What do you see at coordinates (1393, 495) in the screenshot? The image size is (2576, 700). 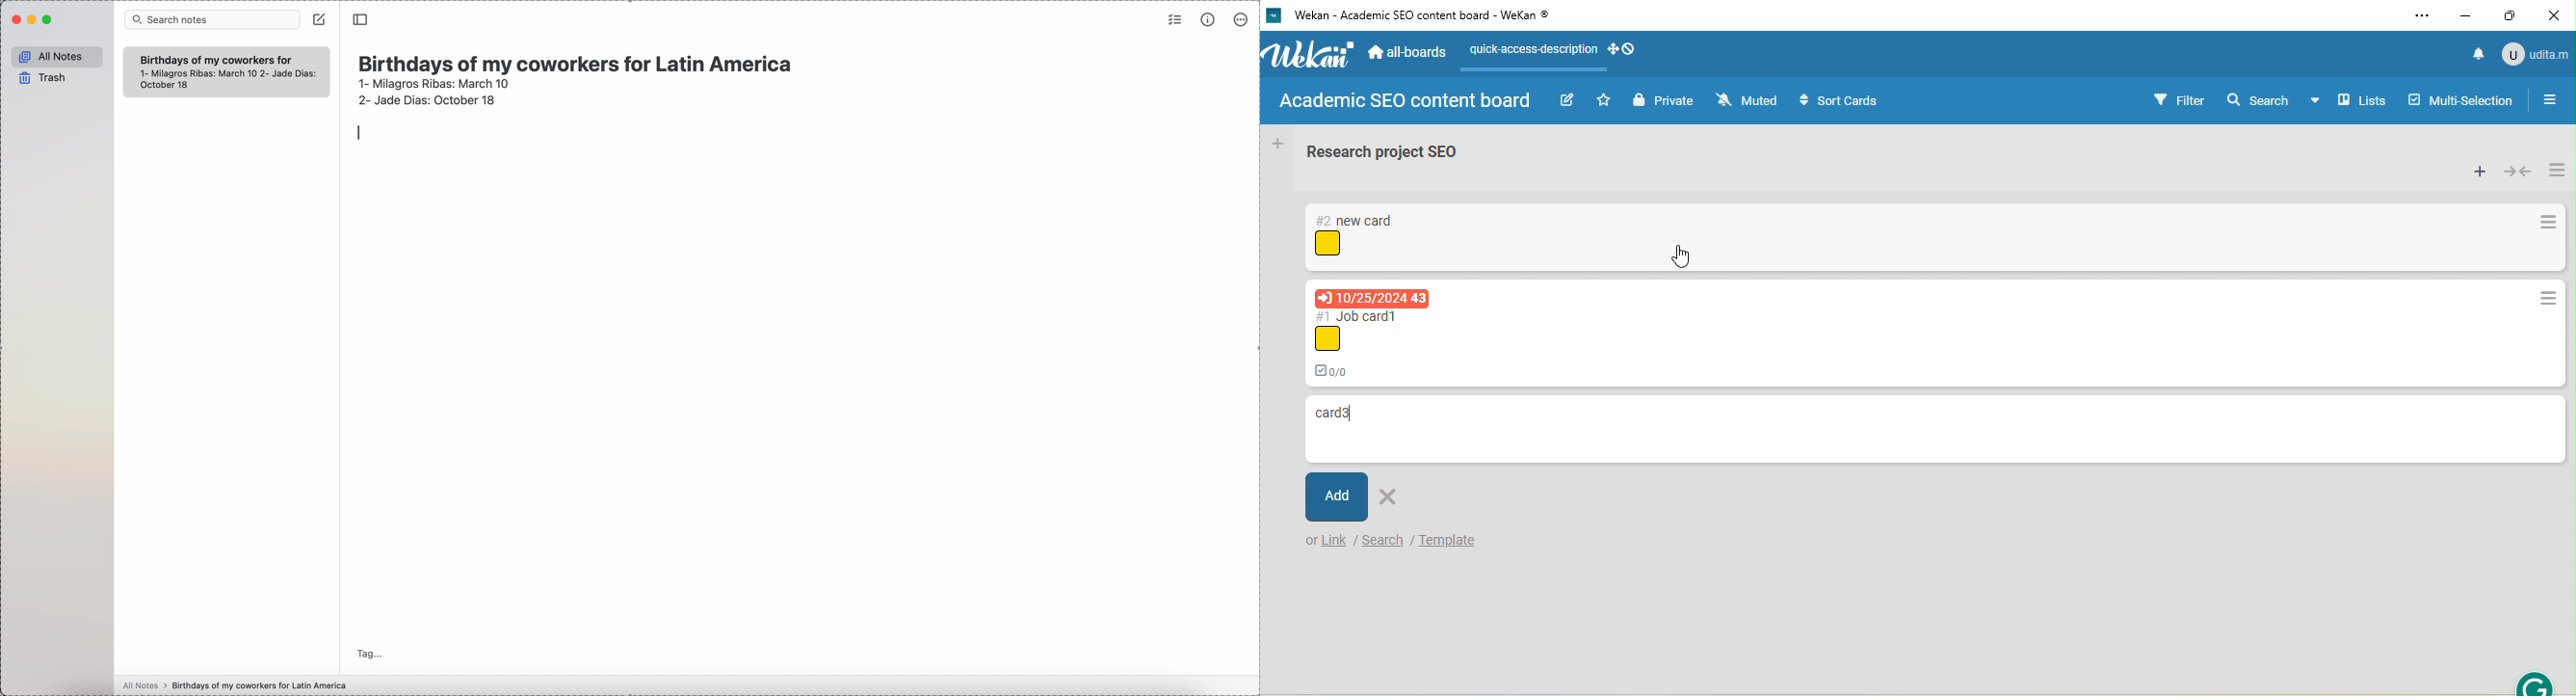 I see `delete` at bounding box center [1393, 495].